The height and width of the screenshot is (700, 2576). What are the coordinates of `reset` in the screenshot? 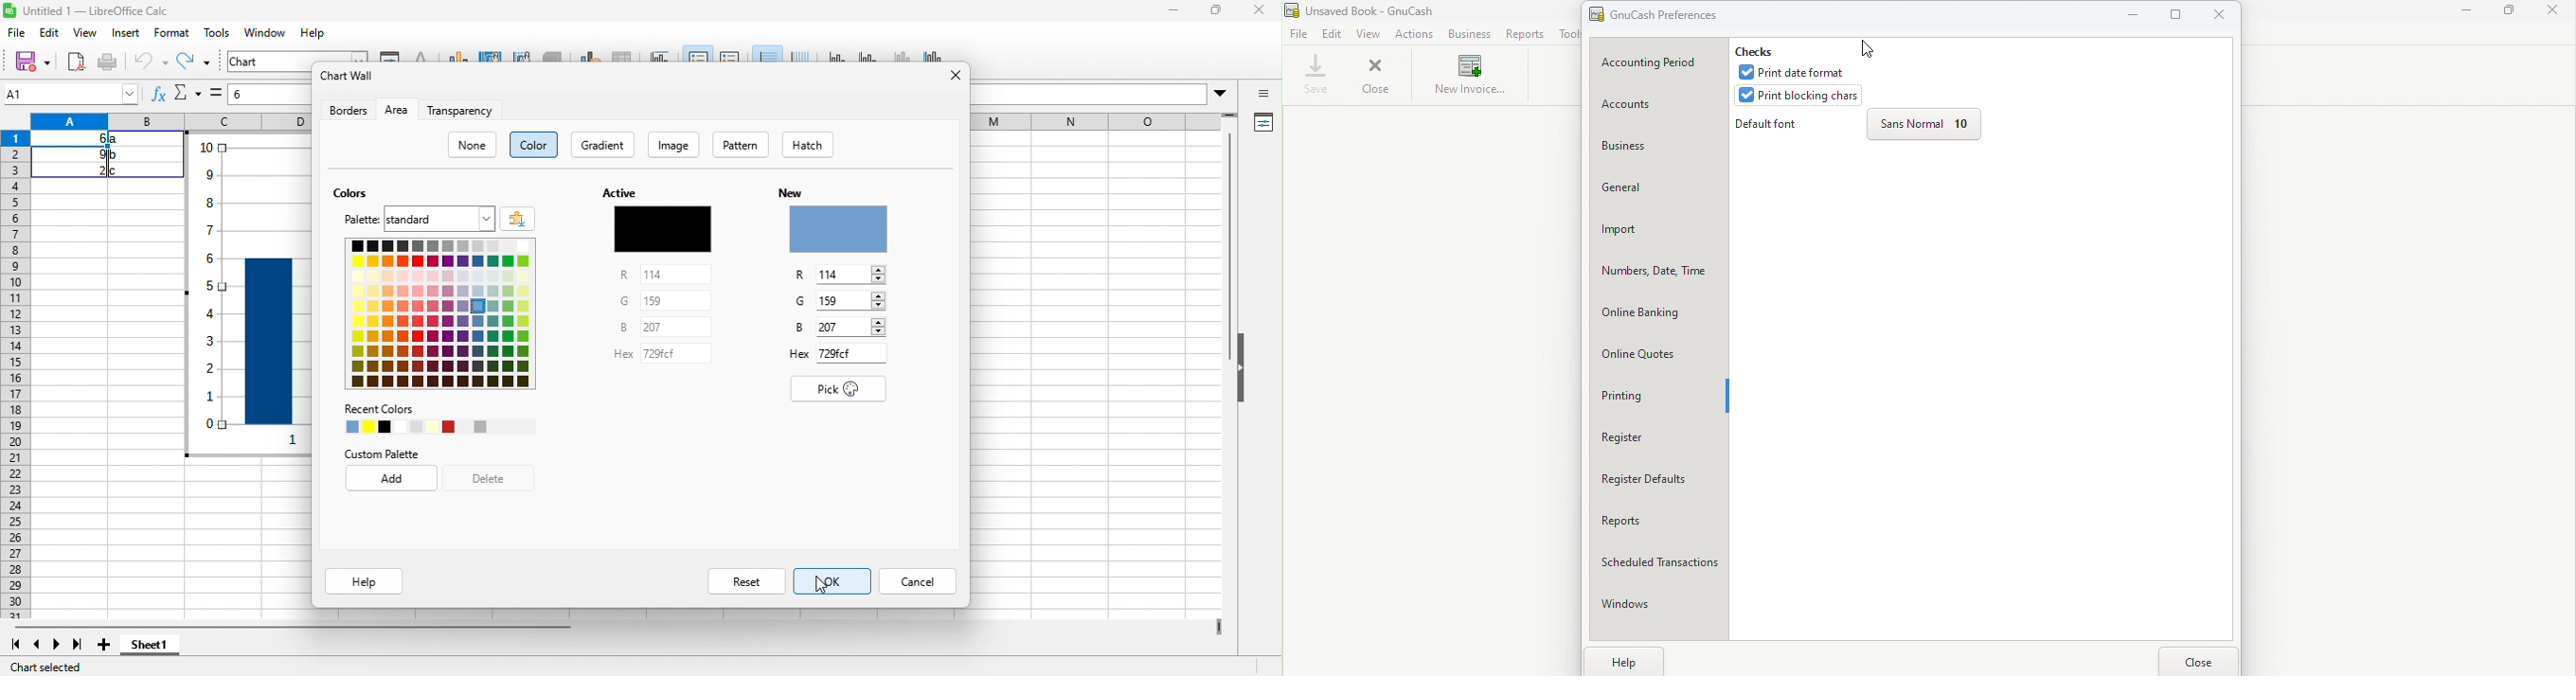 It's located at (745, 580).